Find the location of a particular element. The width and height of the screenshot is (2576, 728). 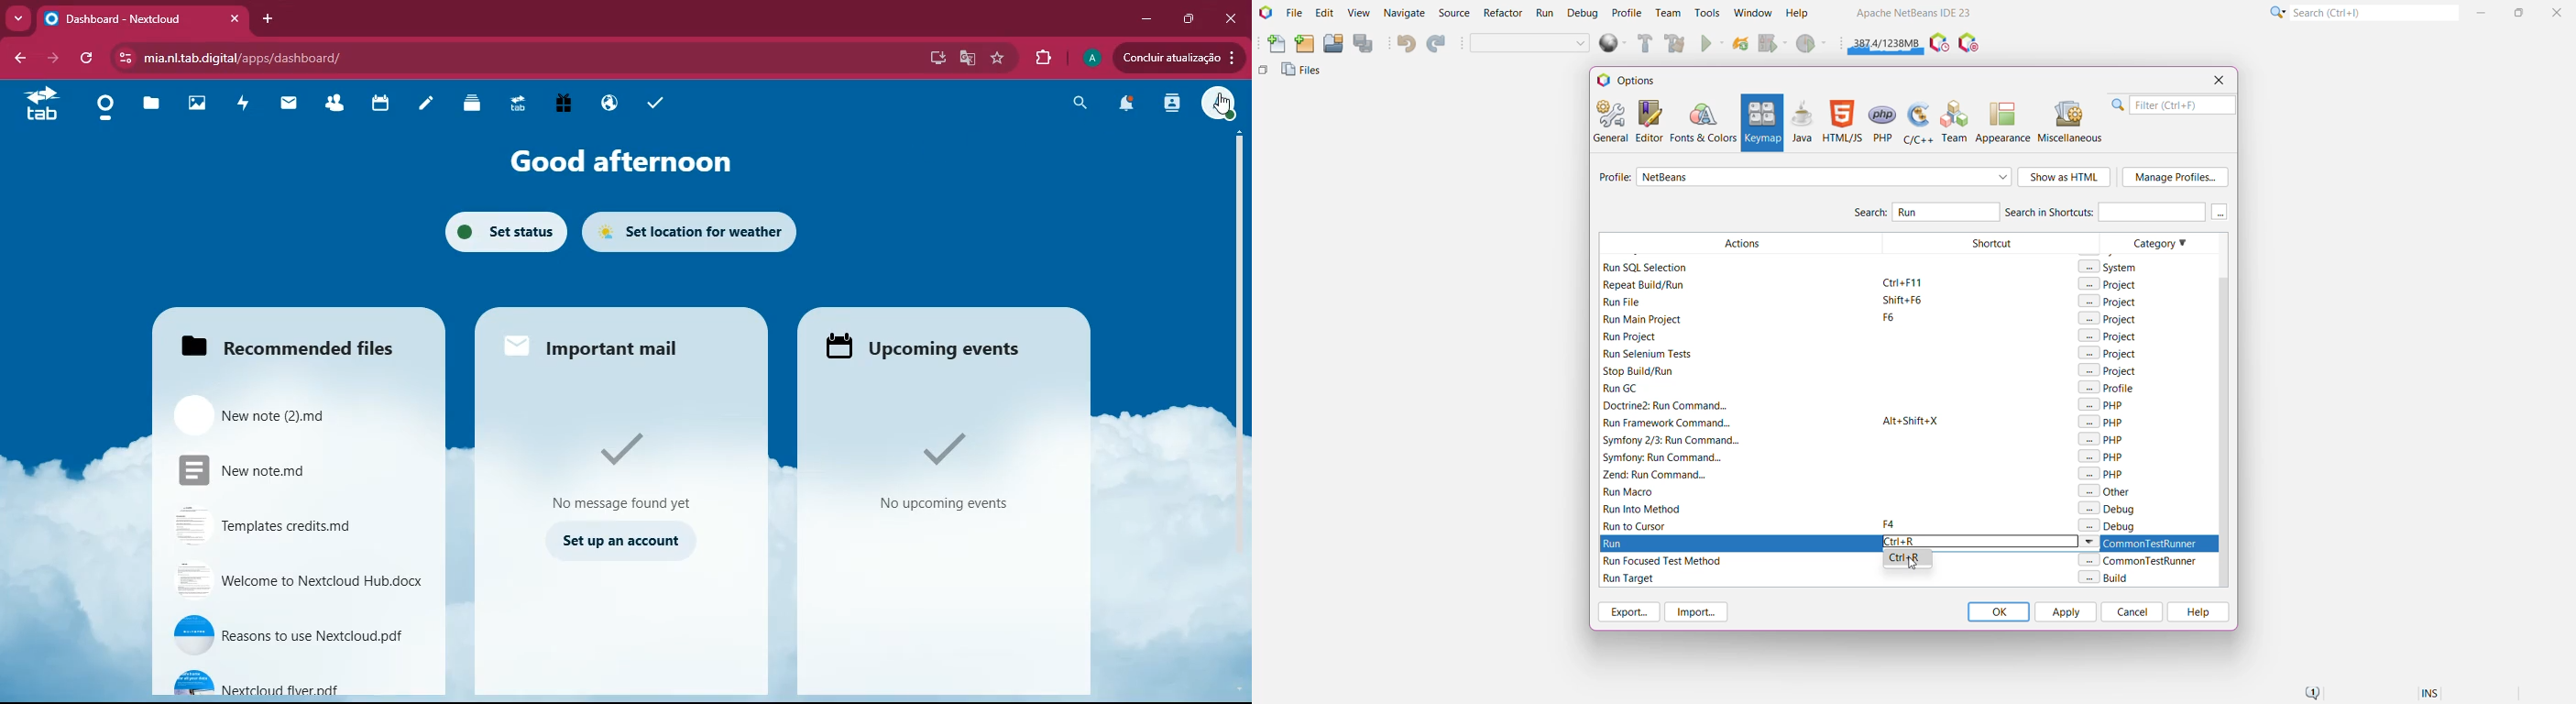

desktop is located at coordinates (933, 59).